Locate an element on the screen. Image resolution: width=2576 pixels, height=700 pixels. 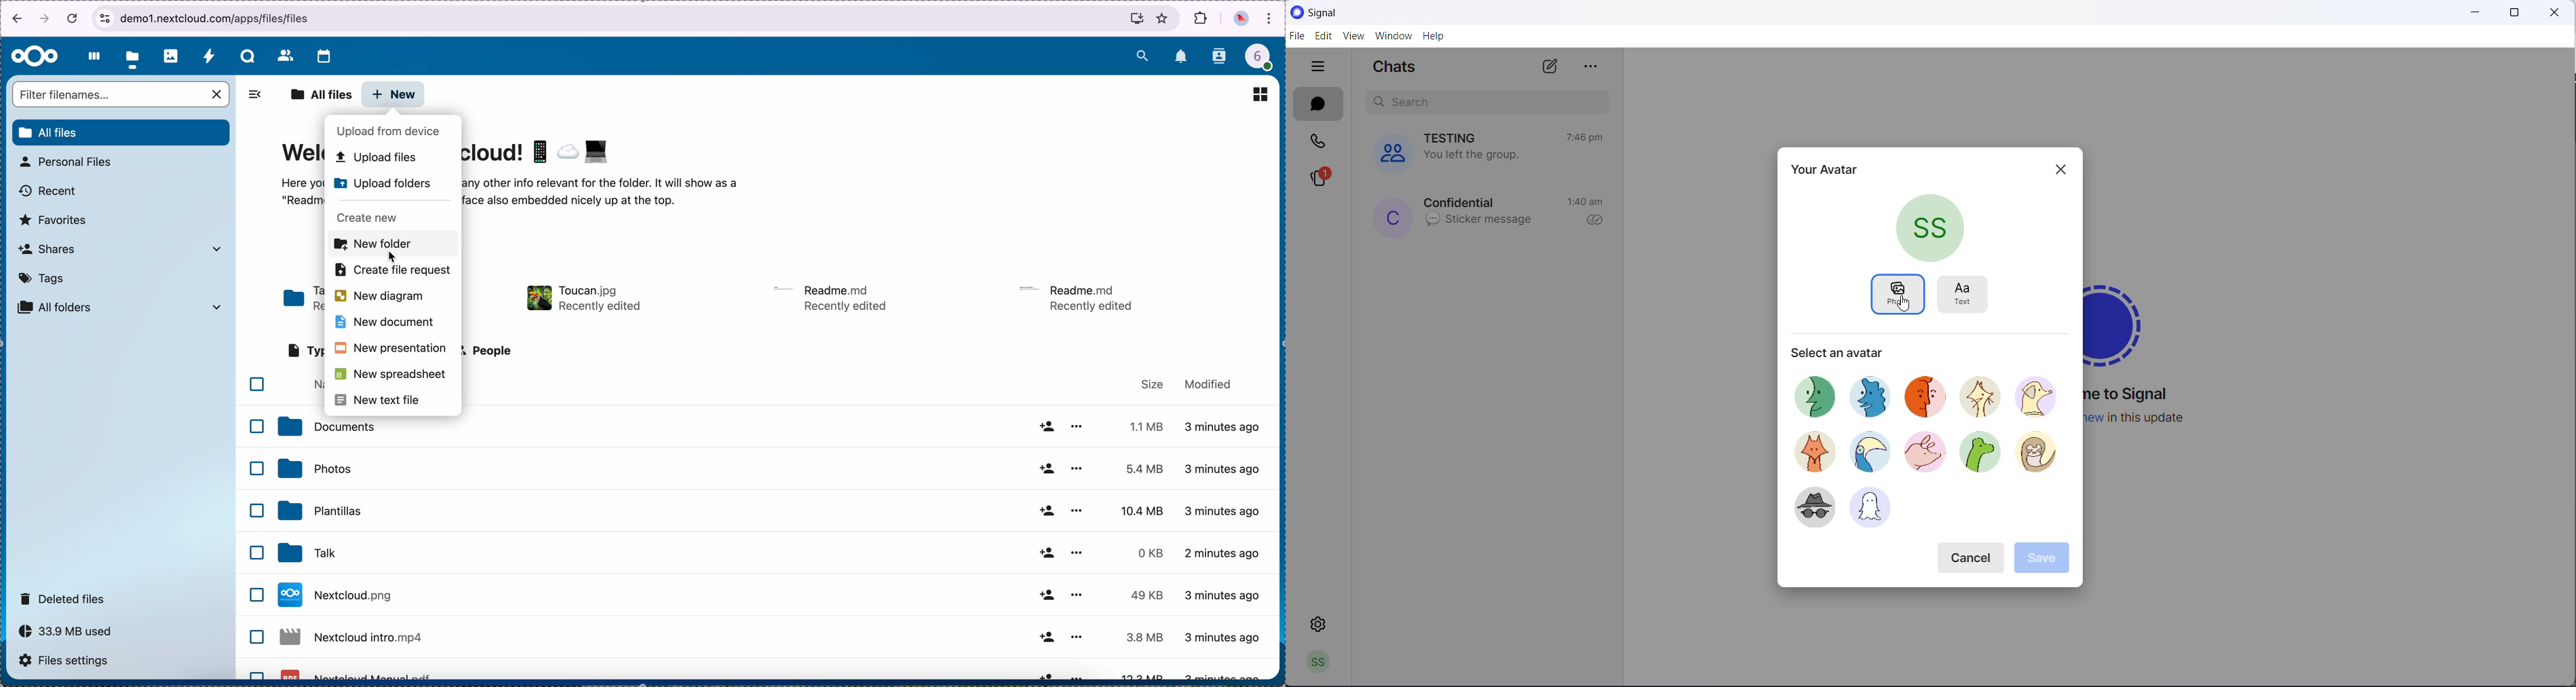
group name is located at coordinates (1453, 137).